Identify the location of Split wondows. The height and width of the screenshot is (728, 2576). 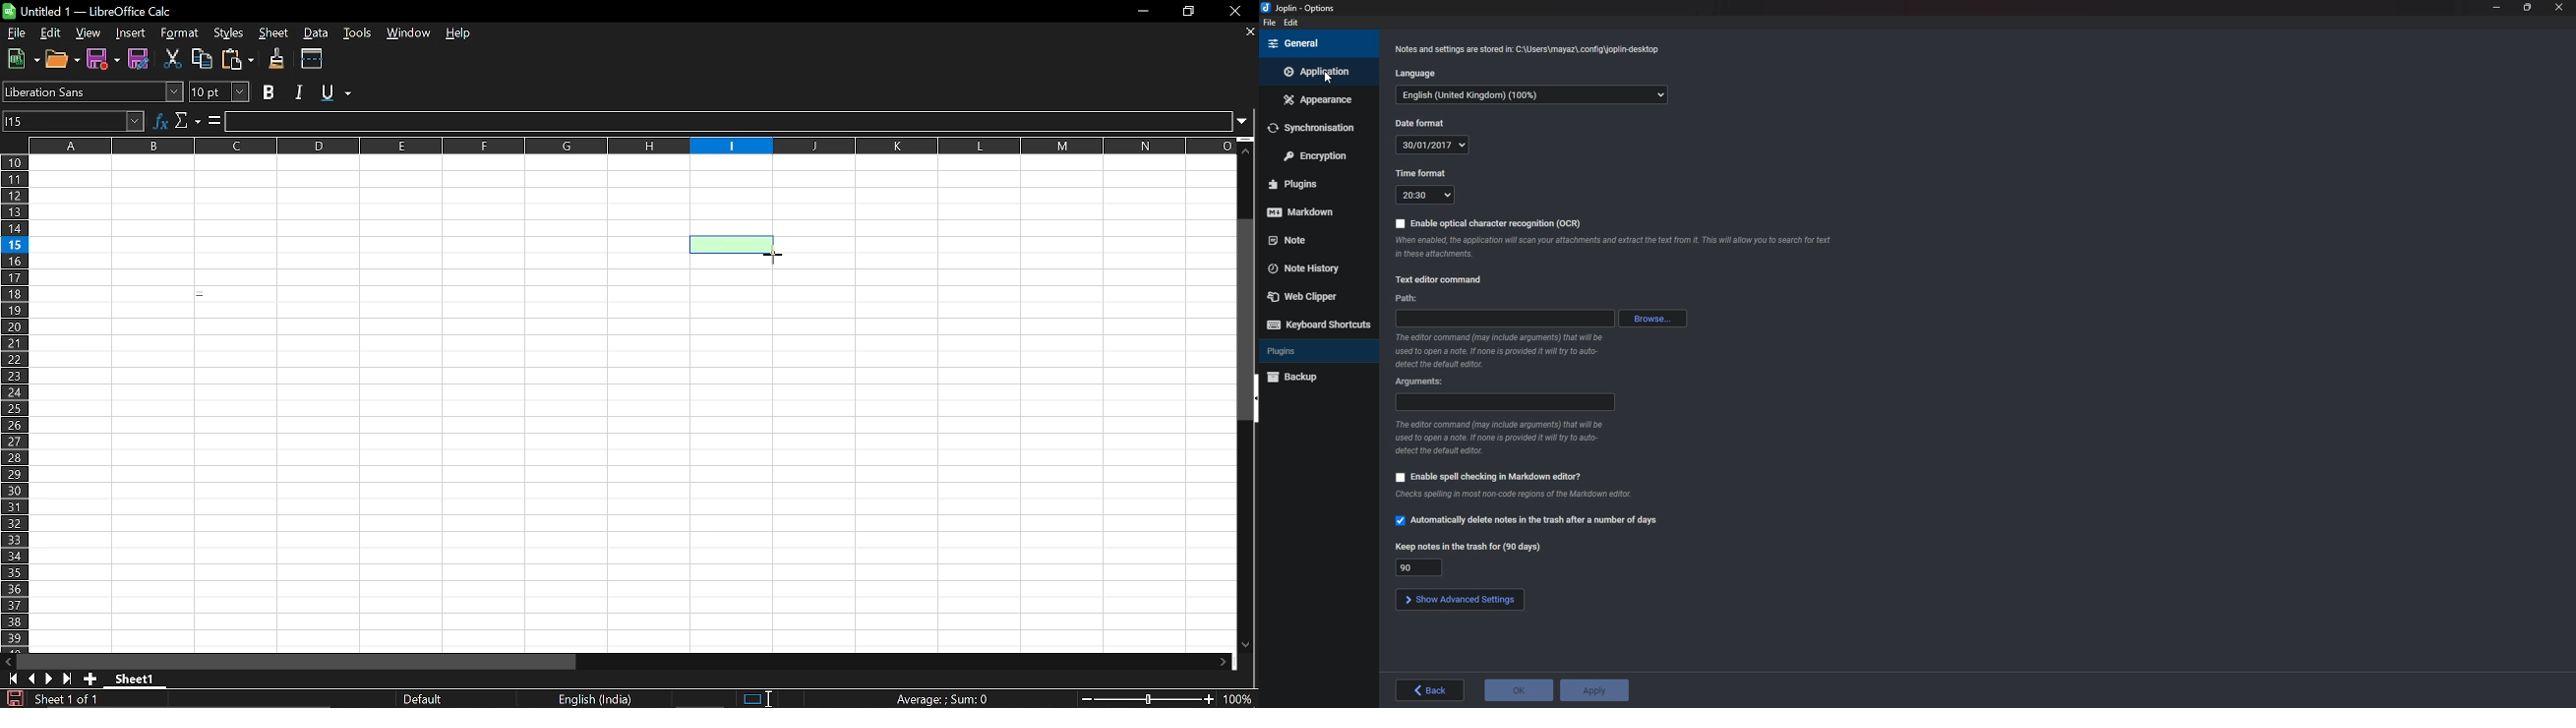
(313, 59).